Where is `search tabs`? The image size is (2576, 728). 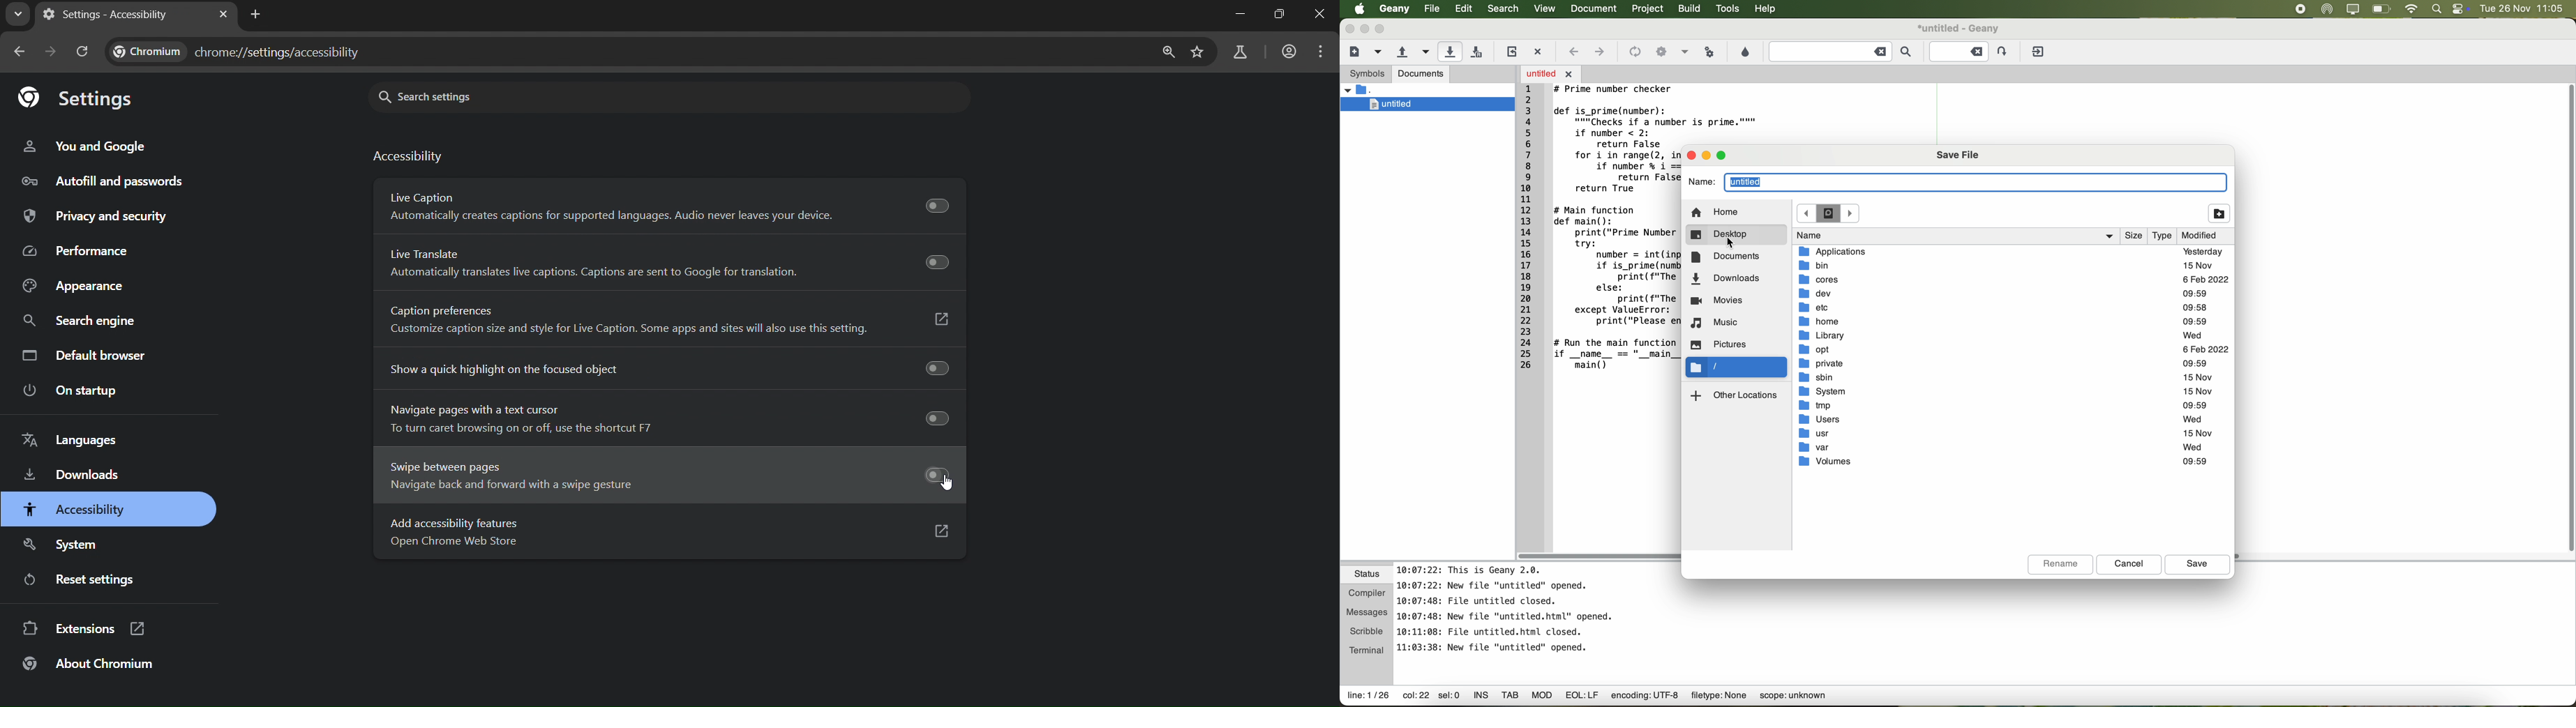
search tabs is located at coordinates (16, 16).